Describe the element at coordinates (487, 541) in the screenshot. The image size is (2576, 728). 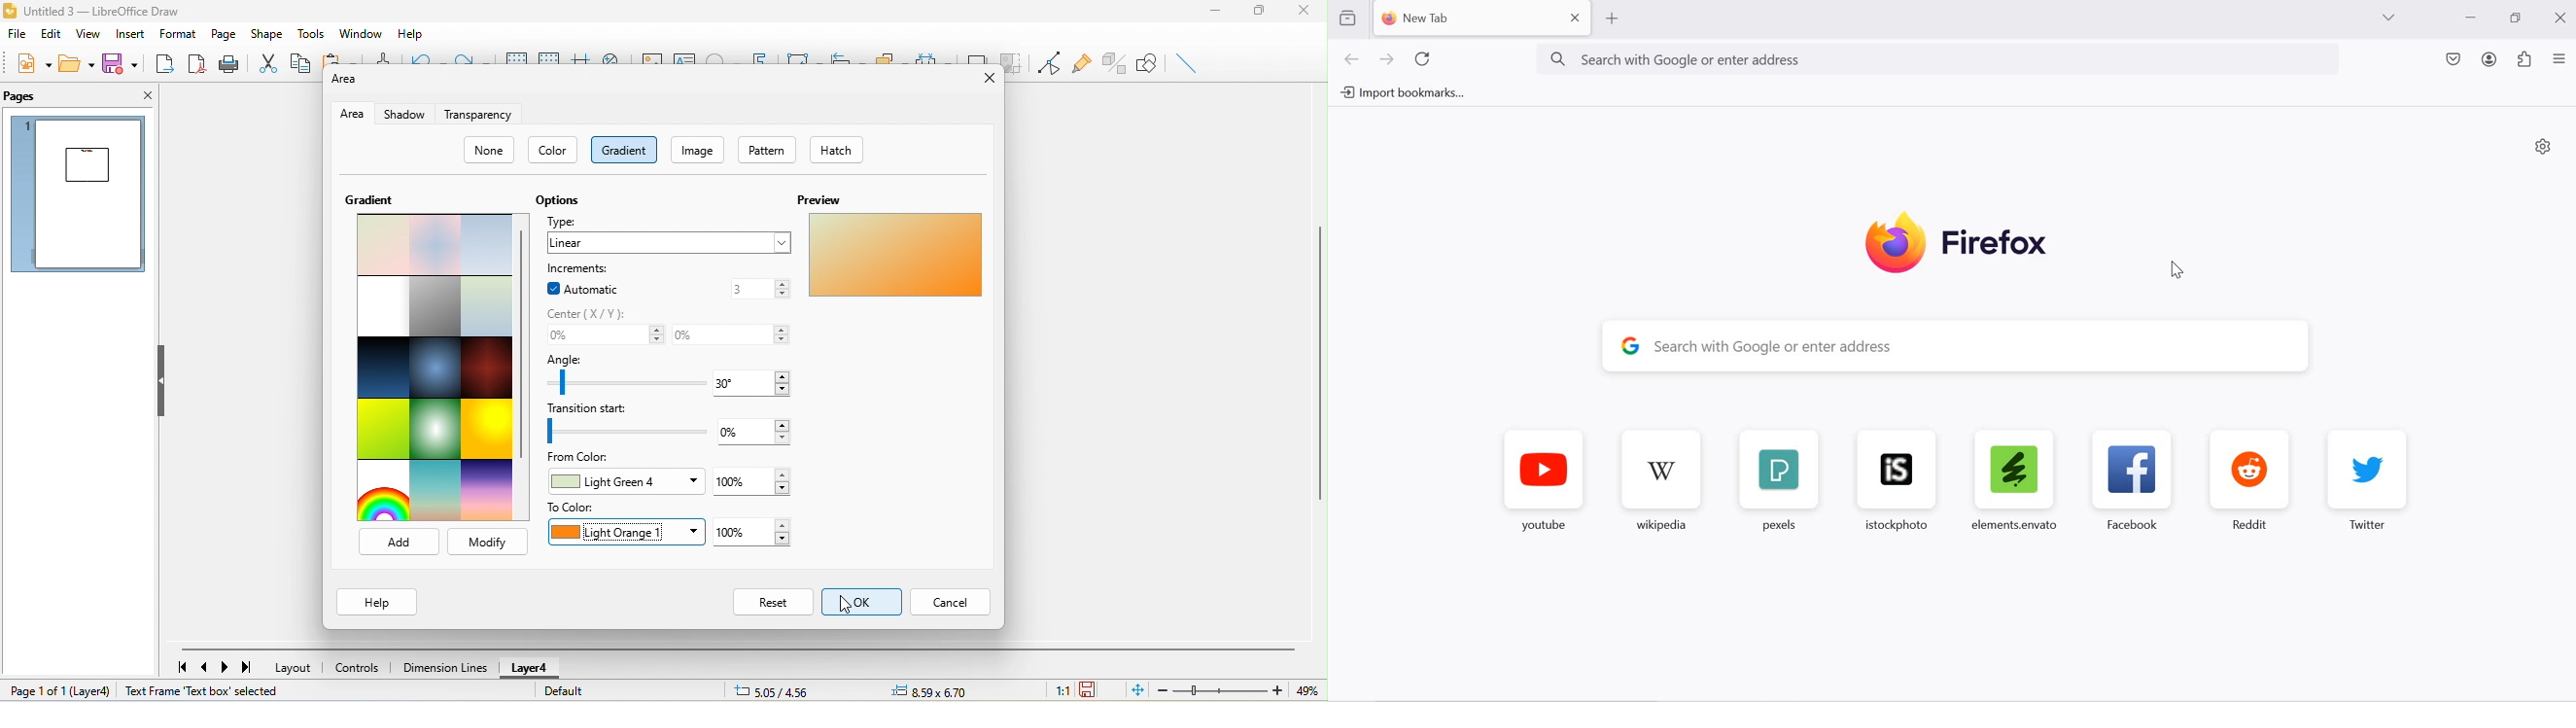
I see `modify` at that location.